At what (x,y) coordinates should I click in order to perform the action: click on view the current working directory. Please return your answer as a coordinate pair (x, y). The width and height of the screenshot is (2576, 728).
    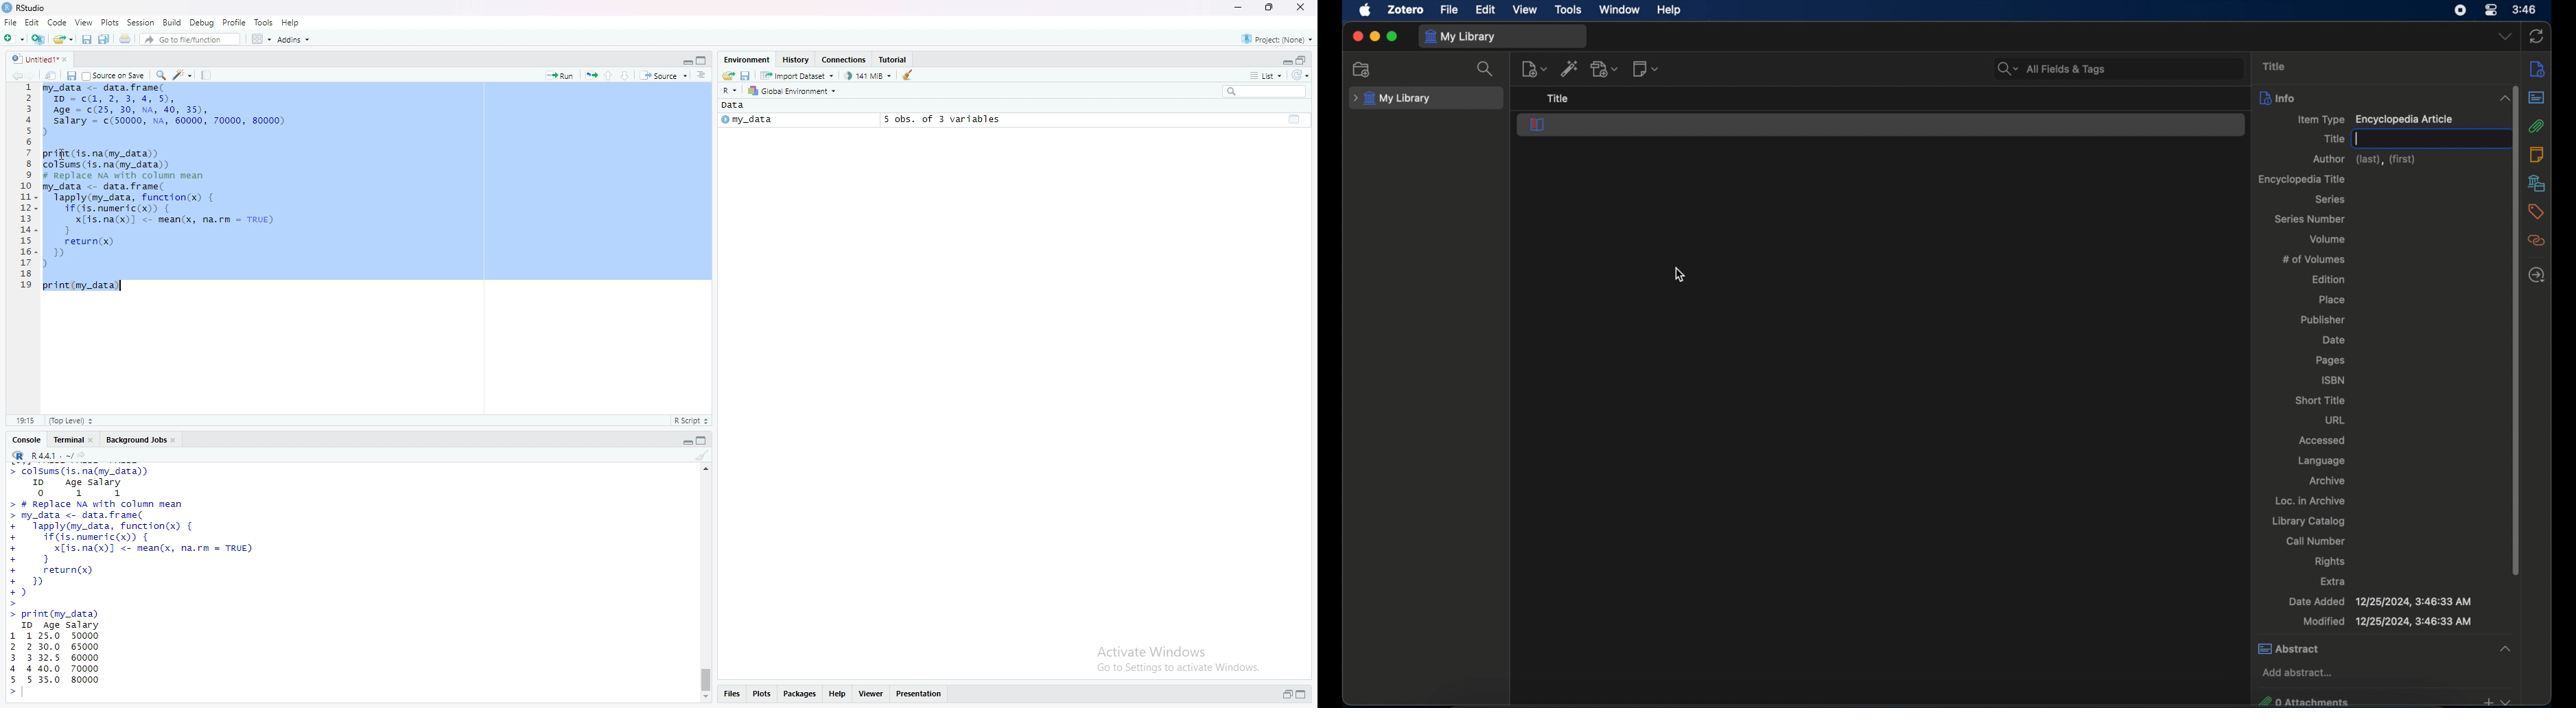
    Looking at the image, I should click on (84, 456).